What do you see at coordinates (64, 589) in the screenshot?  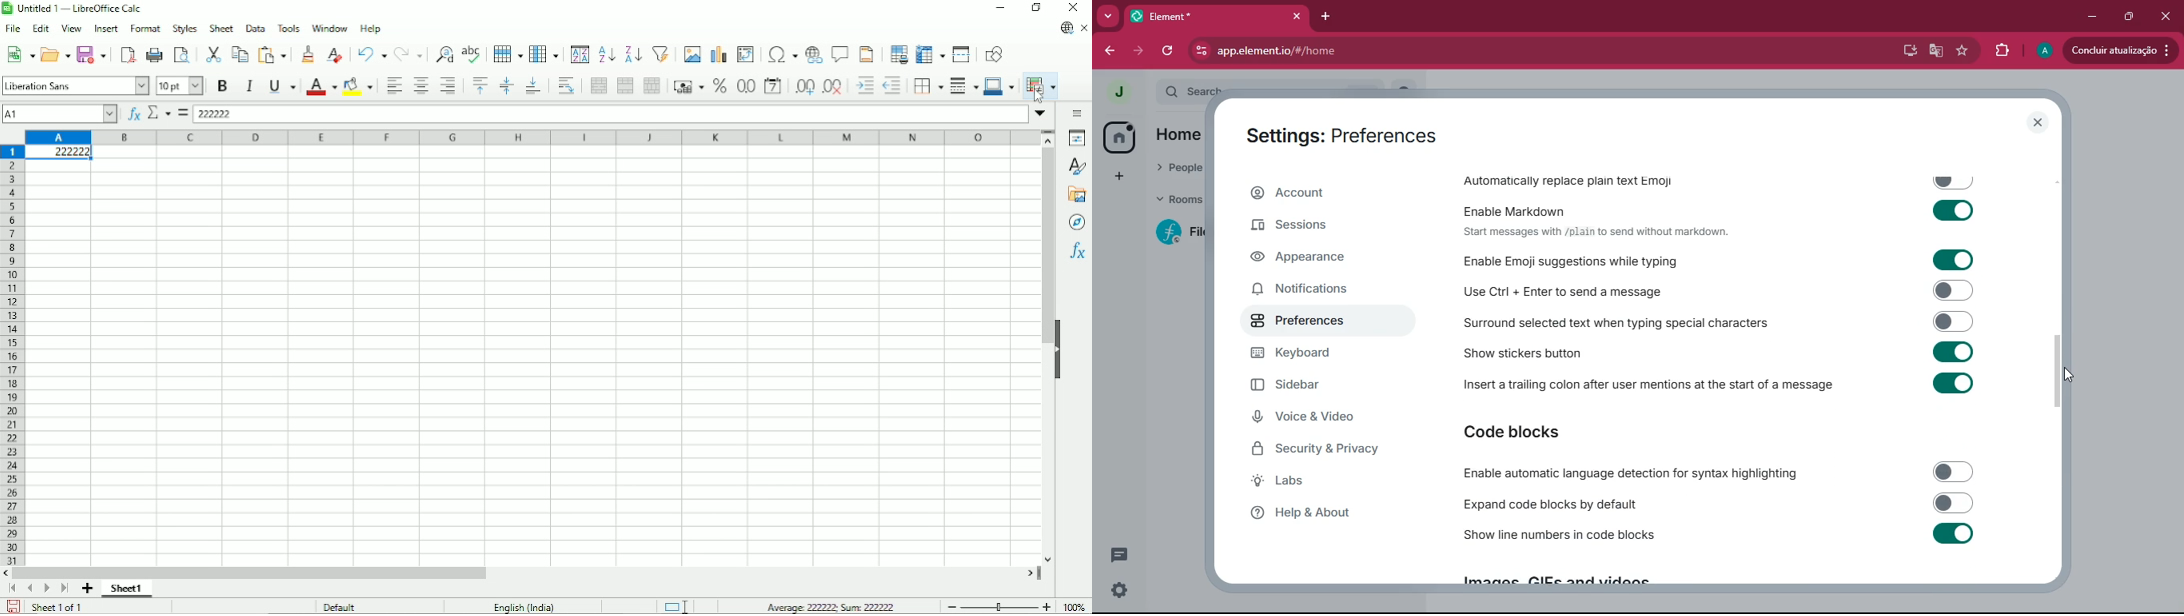 I see `Scroll to last sheet` at bounding box center [64, 589].